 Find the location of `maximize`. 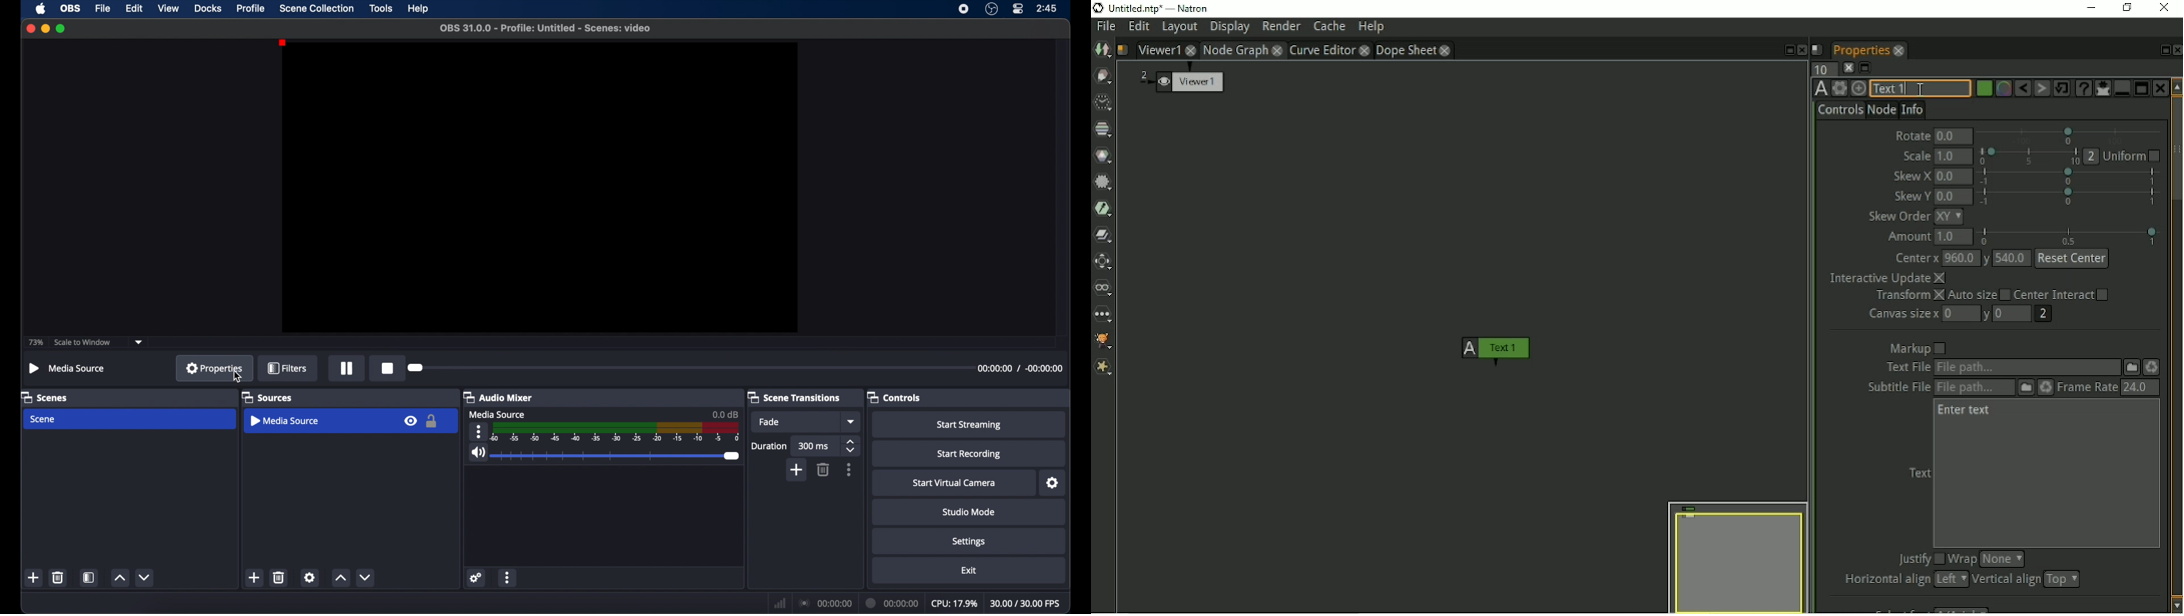

maximize is located at coordinates (61, 29).